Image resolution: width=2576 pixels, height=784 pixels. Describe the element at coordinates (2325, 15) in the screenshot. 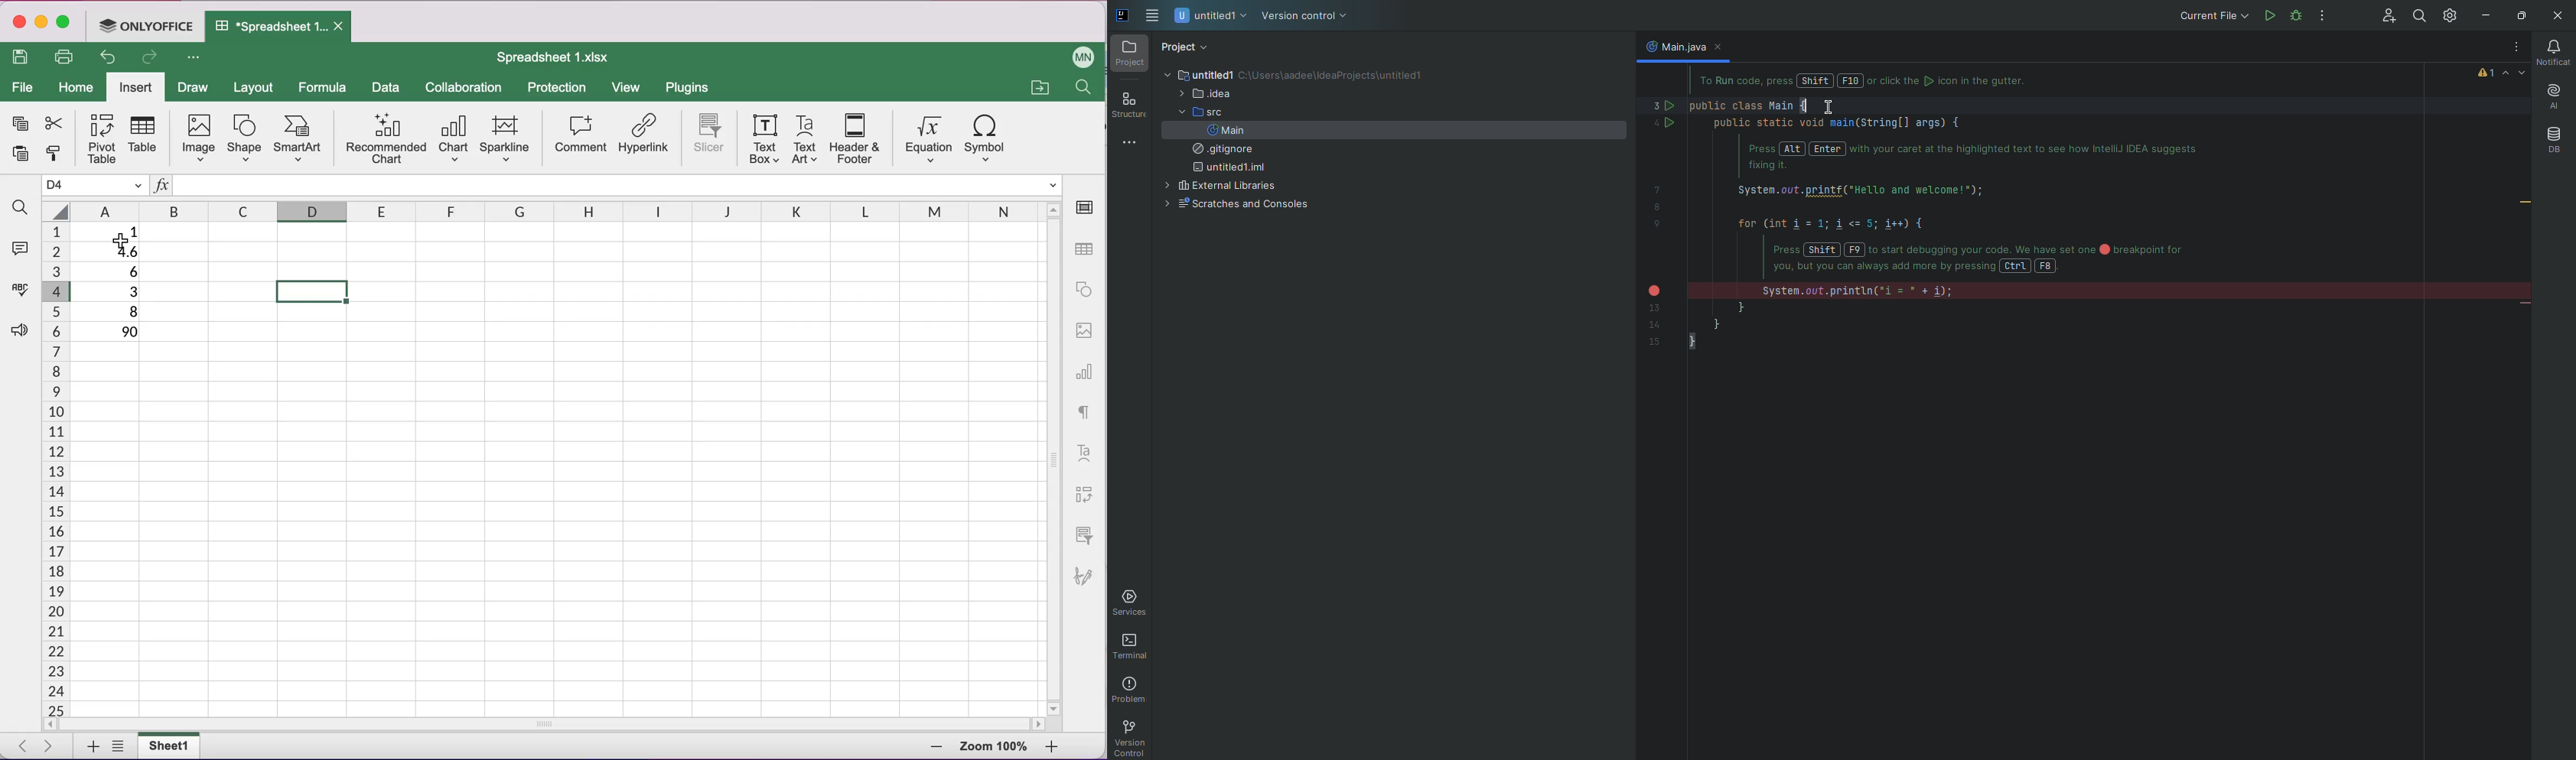

I see `Debug` at that location.